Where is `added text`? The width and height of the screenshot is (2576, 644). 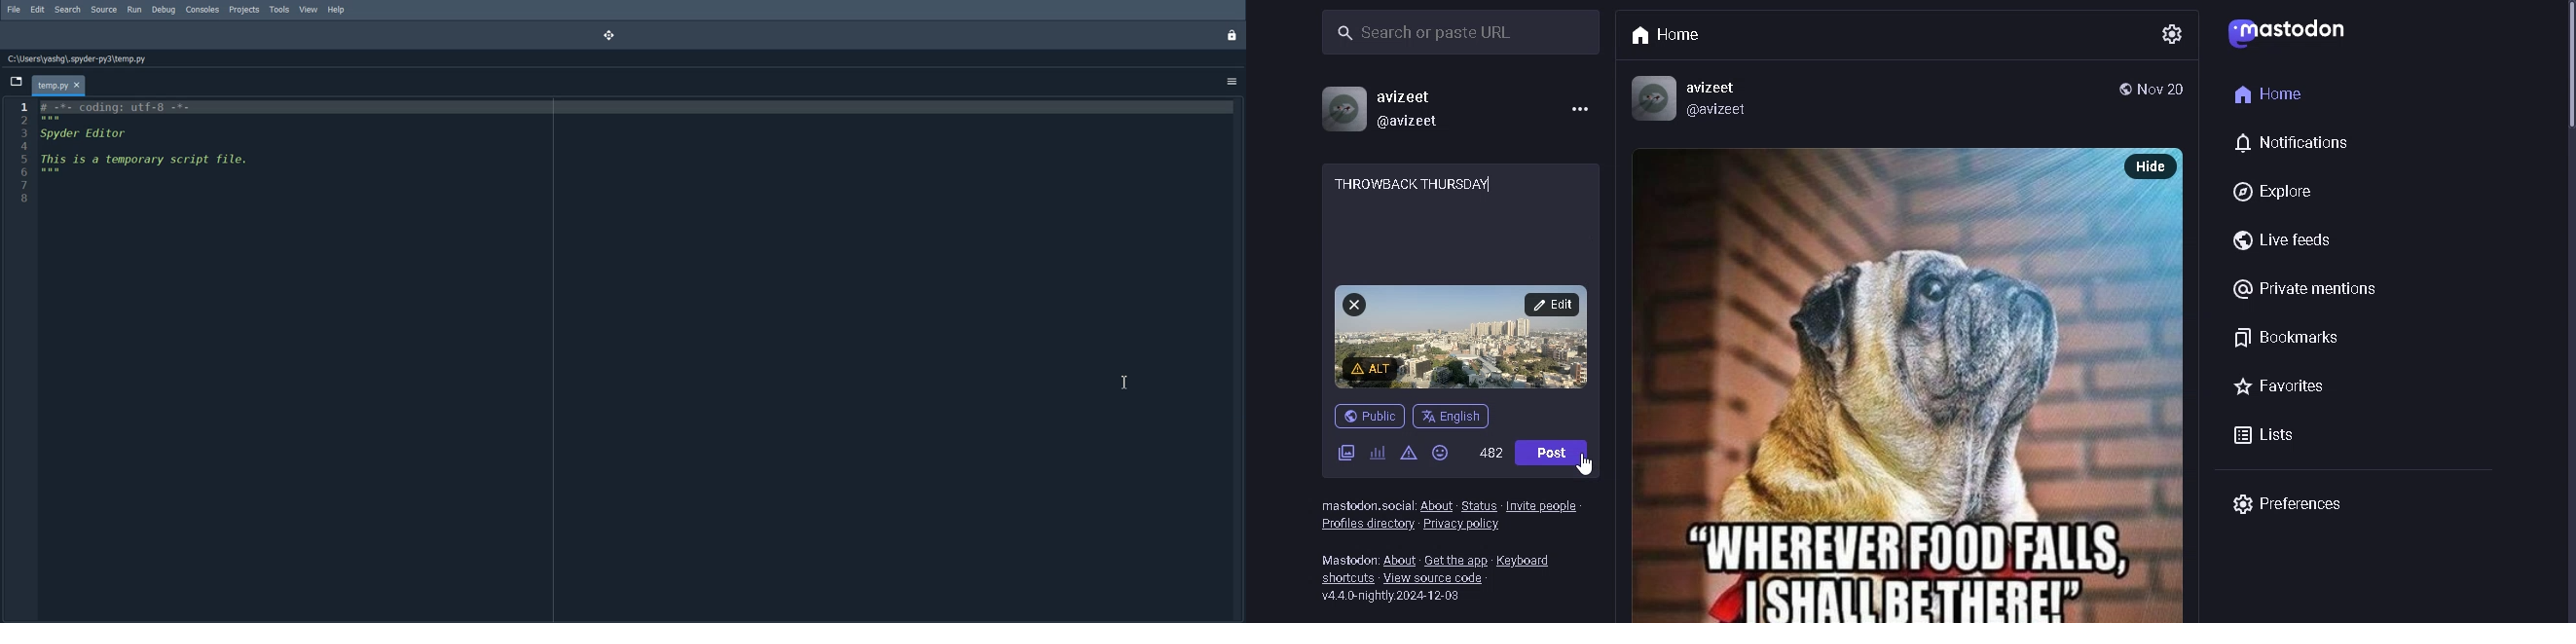
added text is located at coordinates (1415, 184).